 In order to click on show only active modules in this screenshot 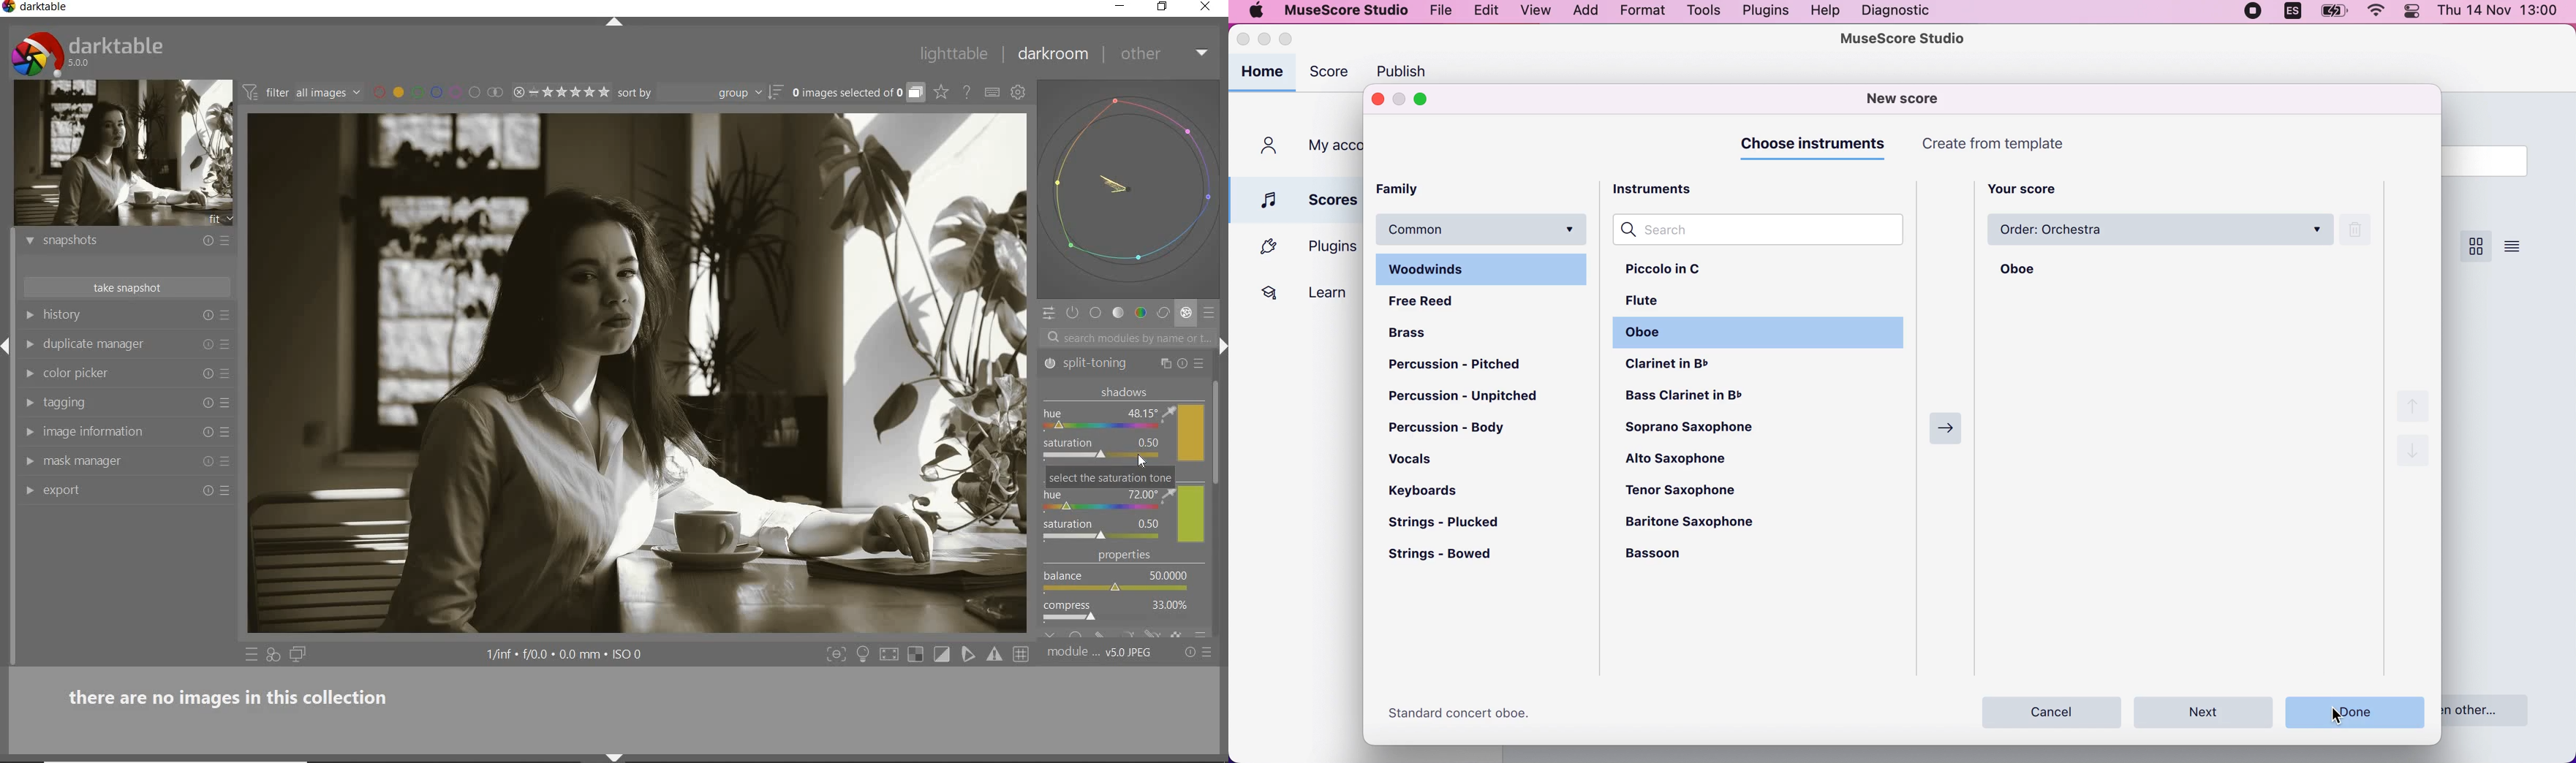, I will do `click(1073, 314)`.